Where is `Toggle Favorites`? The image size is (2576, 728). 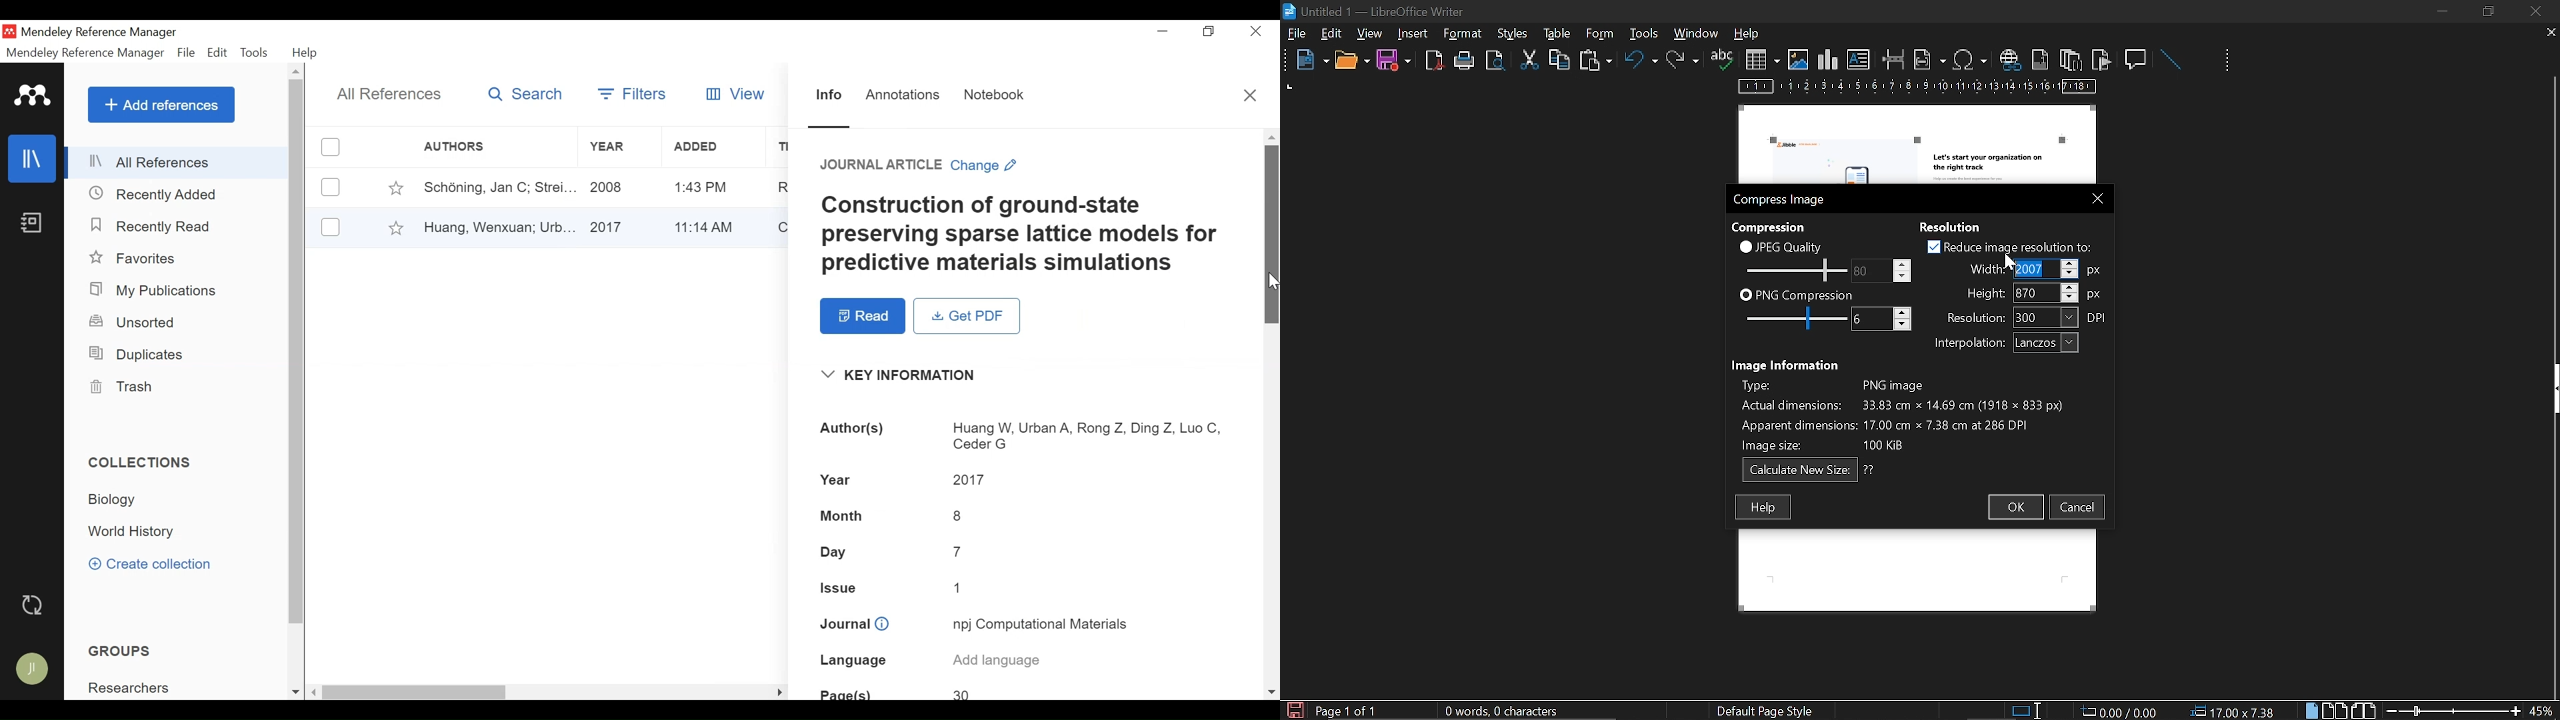
Toggle Favorites is located at coordinates (395, 227).